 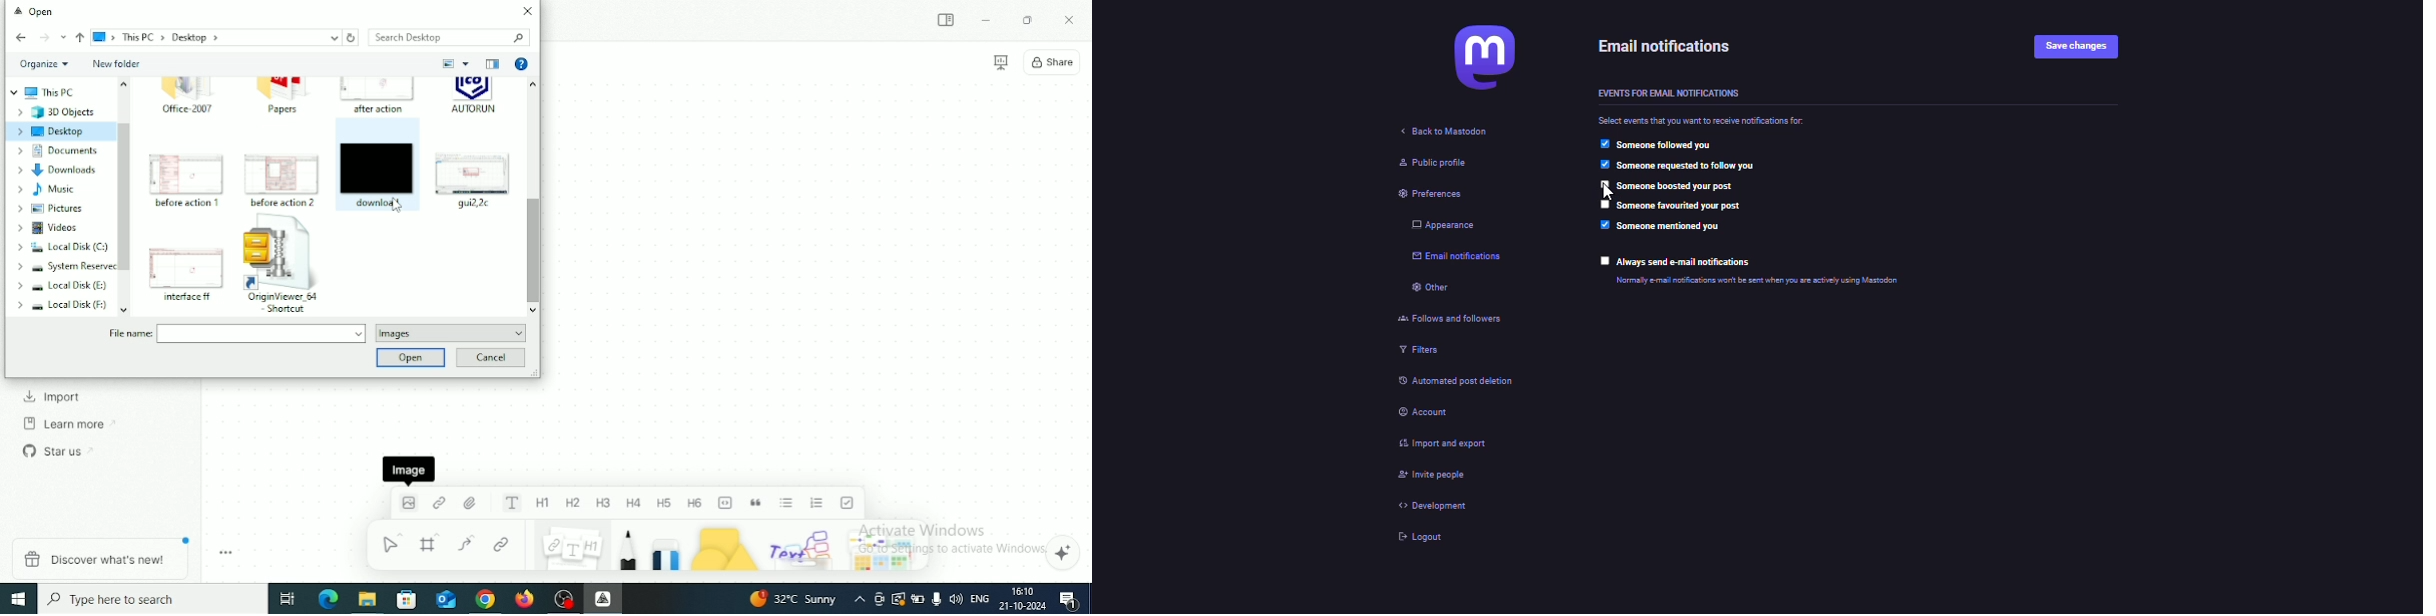 What do you see at coordinates (1001, 63) in the screenshot?
I see `Presentation` at bounding box center [1001, 63].